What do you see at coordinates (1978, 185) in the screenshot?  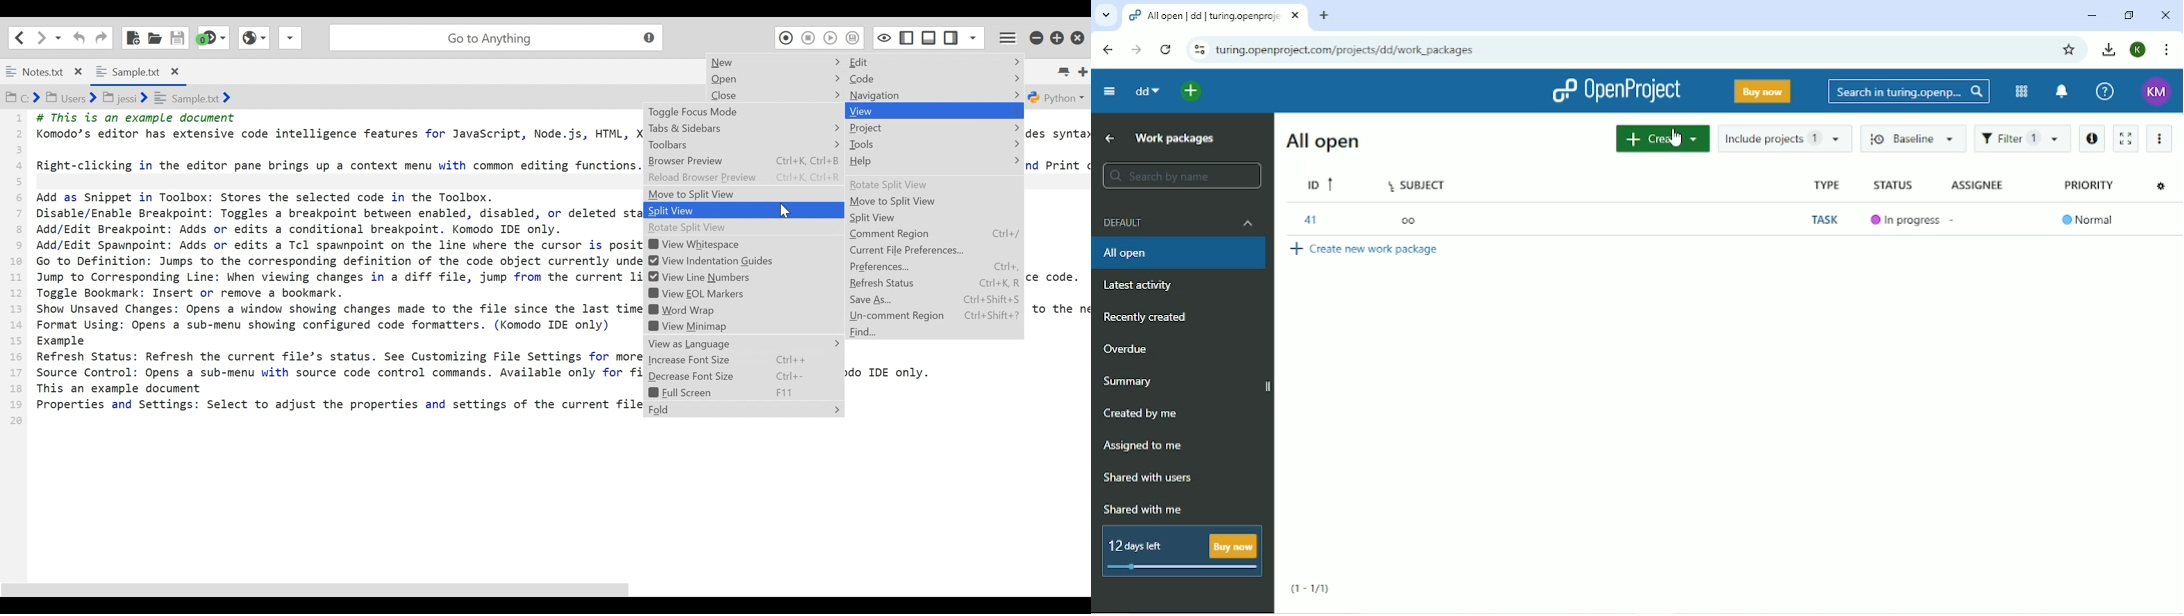 I see `Assignee` at bounding box center [1978, 185].